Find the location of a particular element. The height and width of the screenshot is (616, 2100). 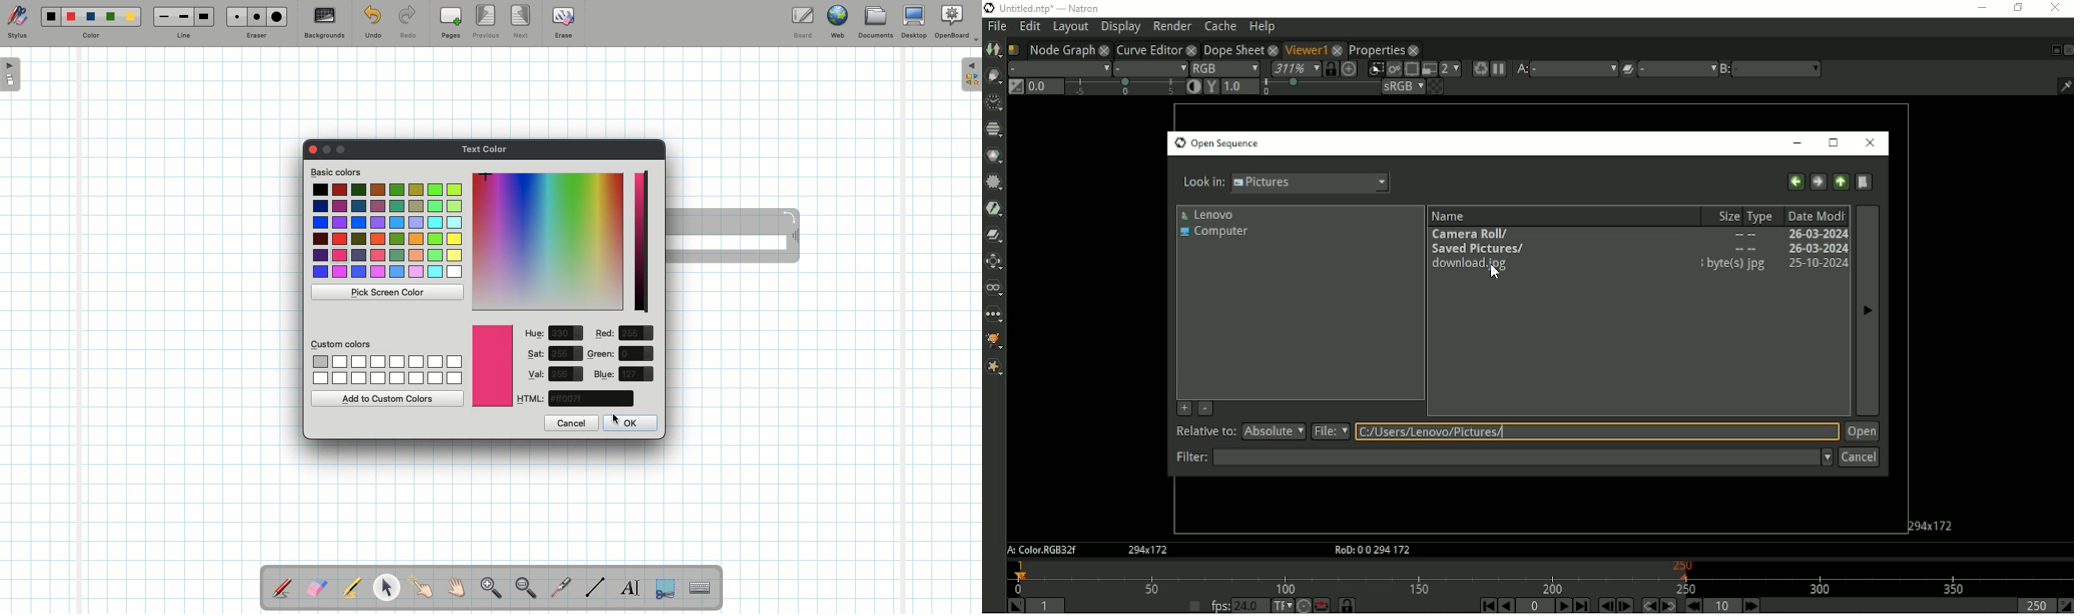

Go to parent directory is located at coordinates (1841, 182).